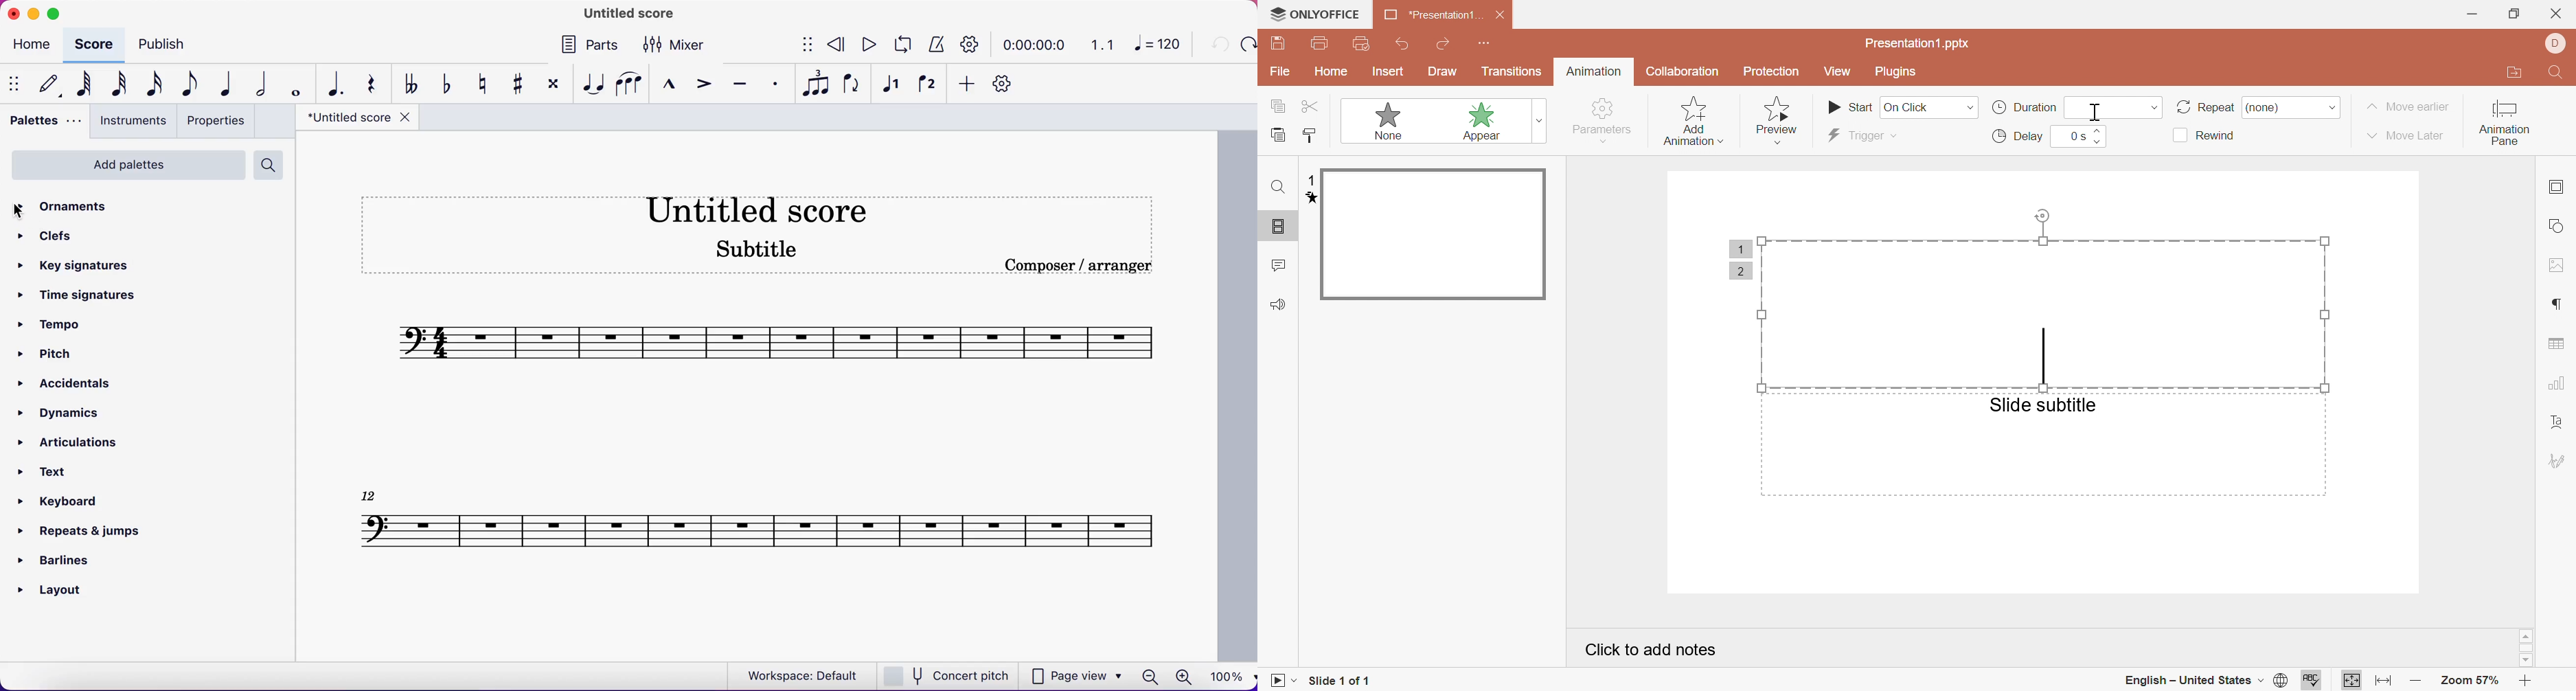 The height and width of the screenshot is (700, 2576). I want to click on tenuto, so click(741, 83).